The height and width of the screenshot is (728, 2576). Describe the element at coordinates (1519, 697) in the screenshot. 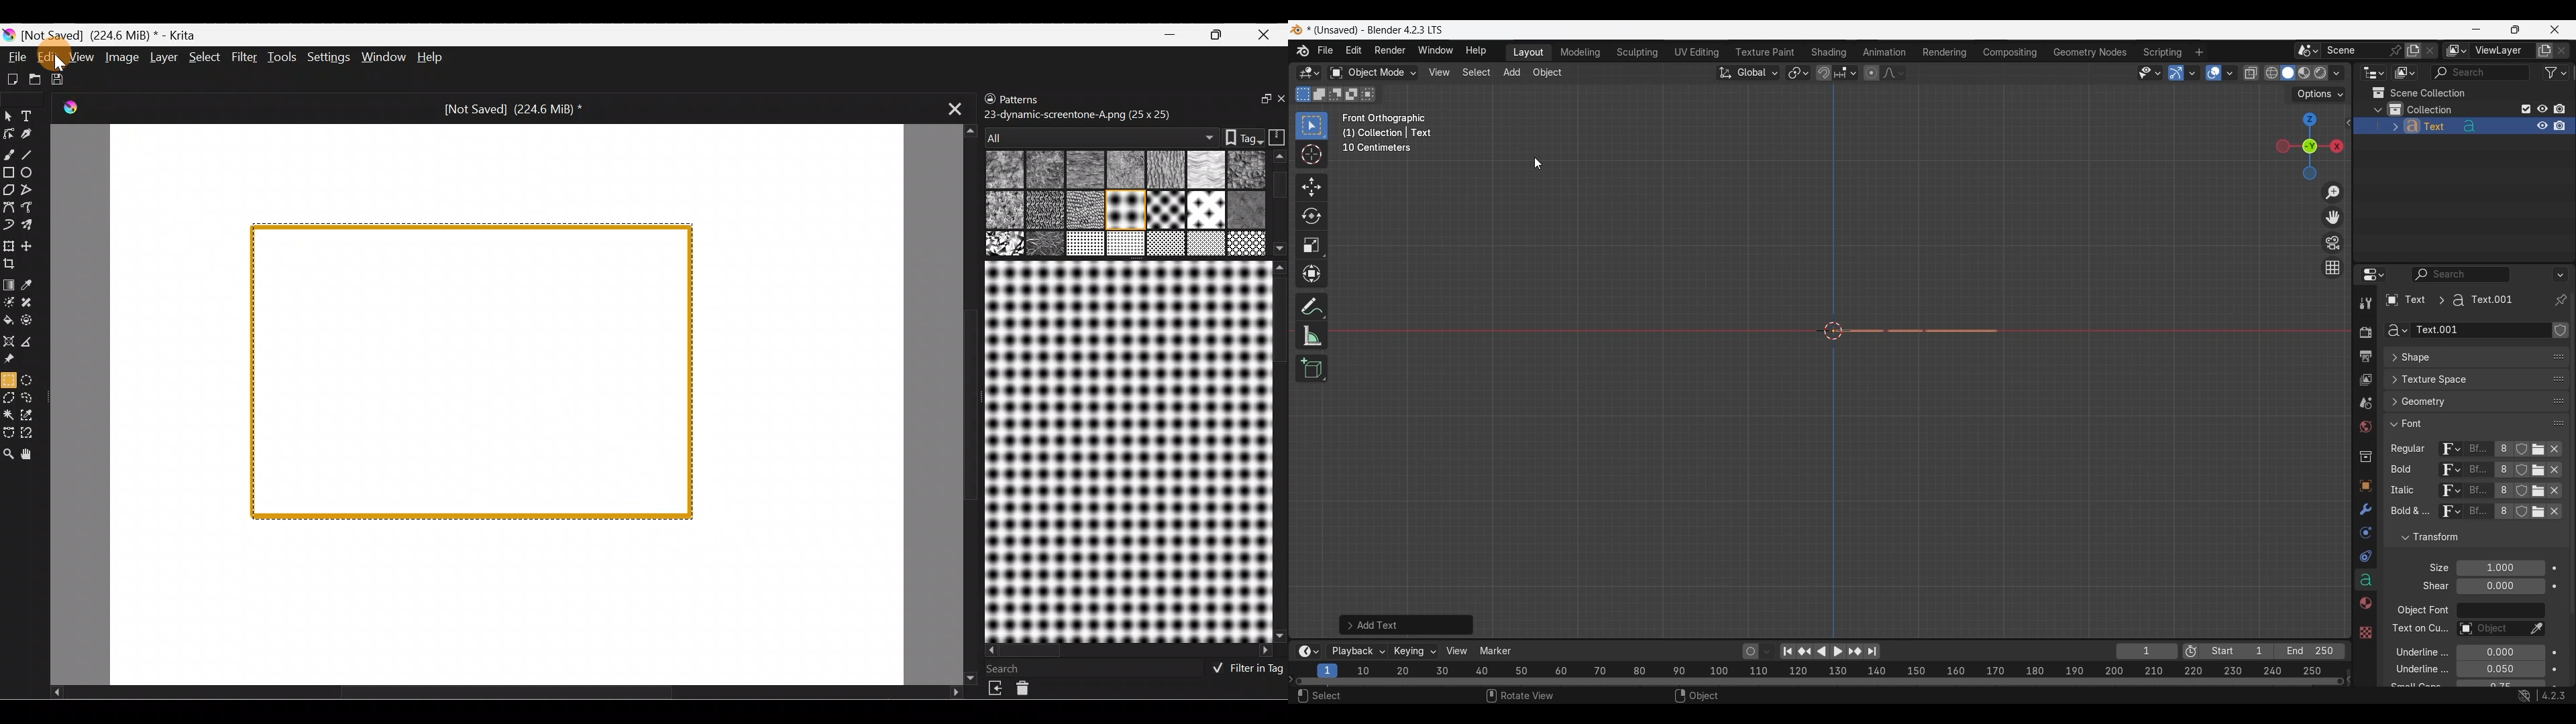

I see `Rotate view` at that location.